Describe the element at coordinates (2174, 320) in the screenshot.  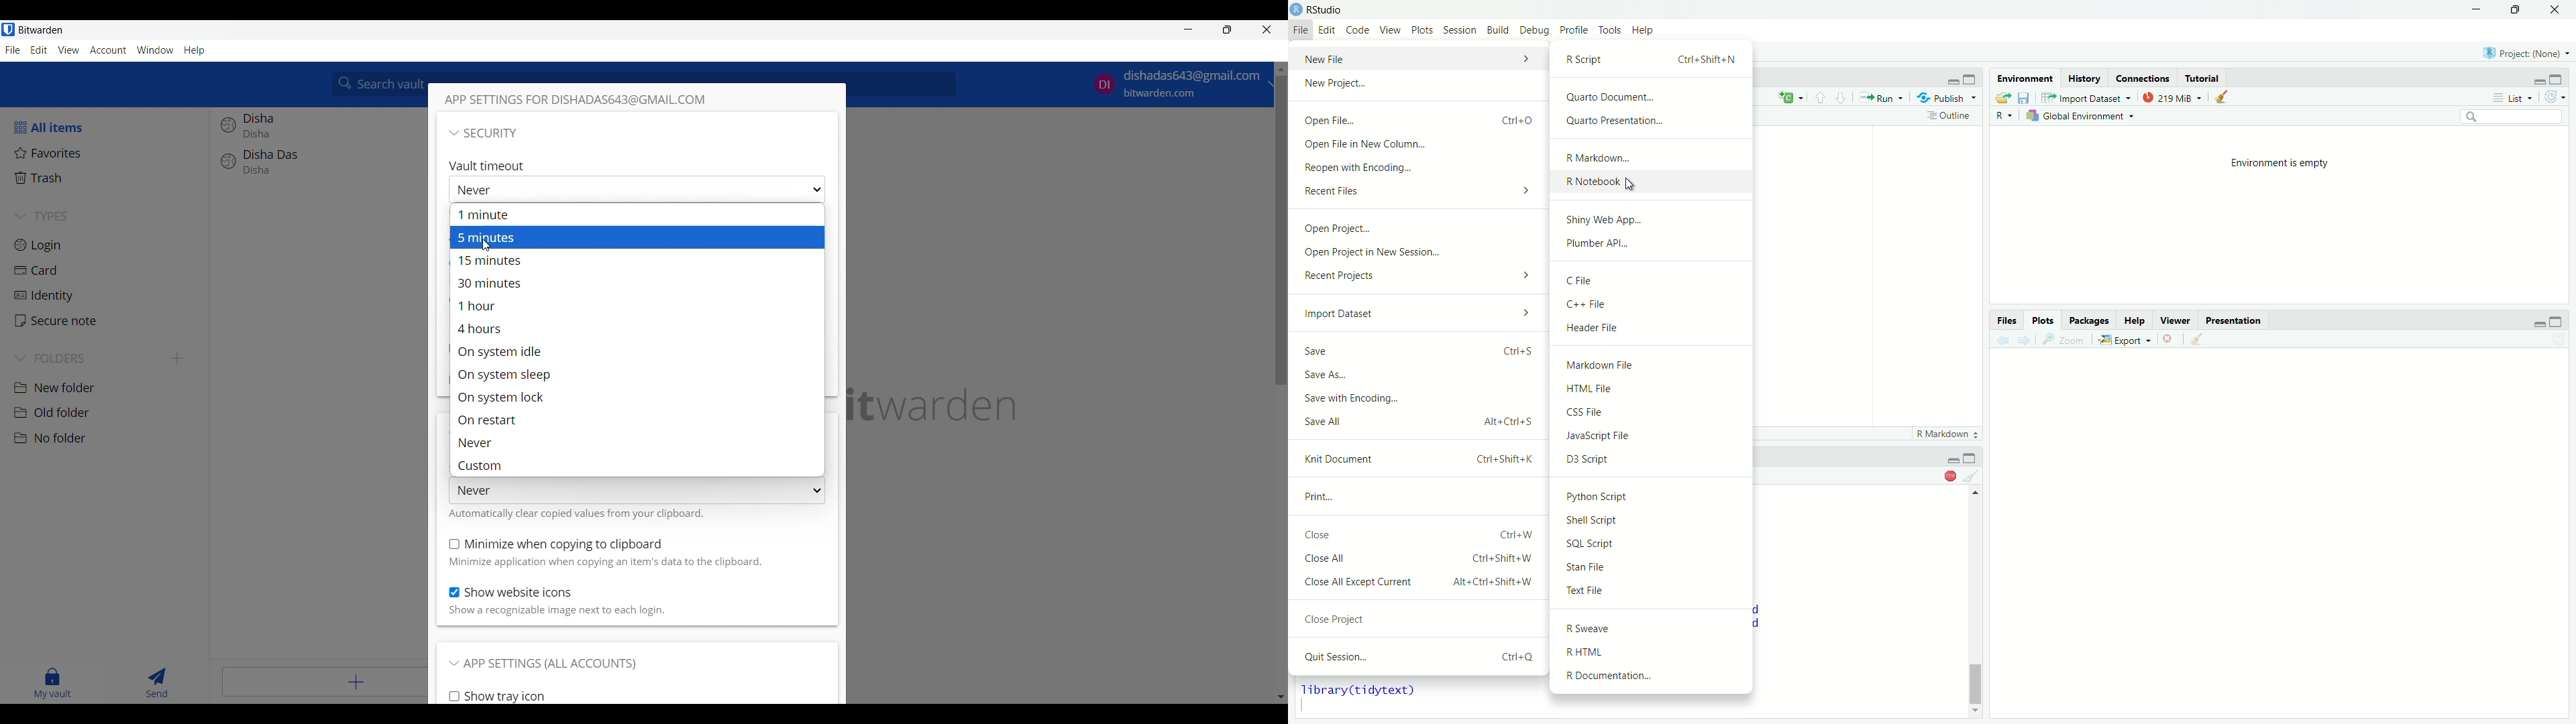
I see `Viewer` at that location.